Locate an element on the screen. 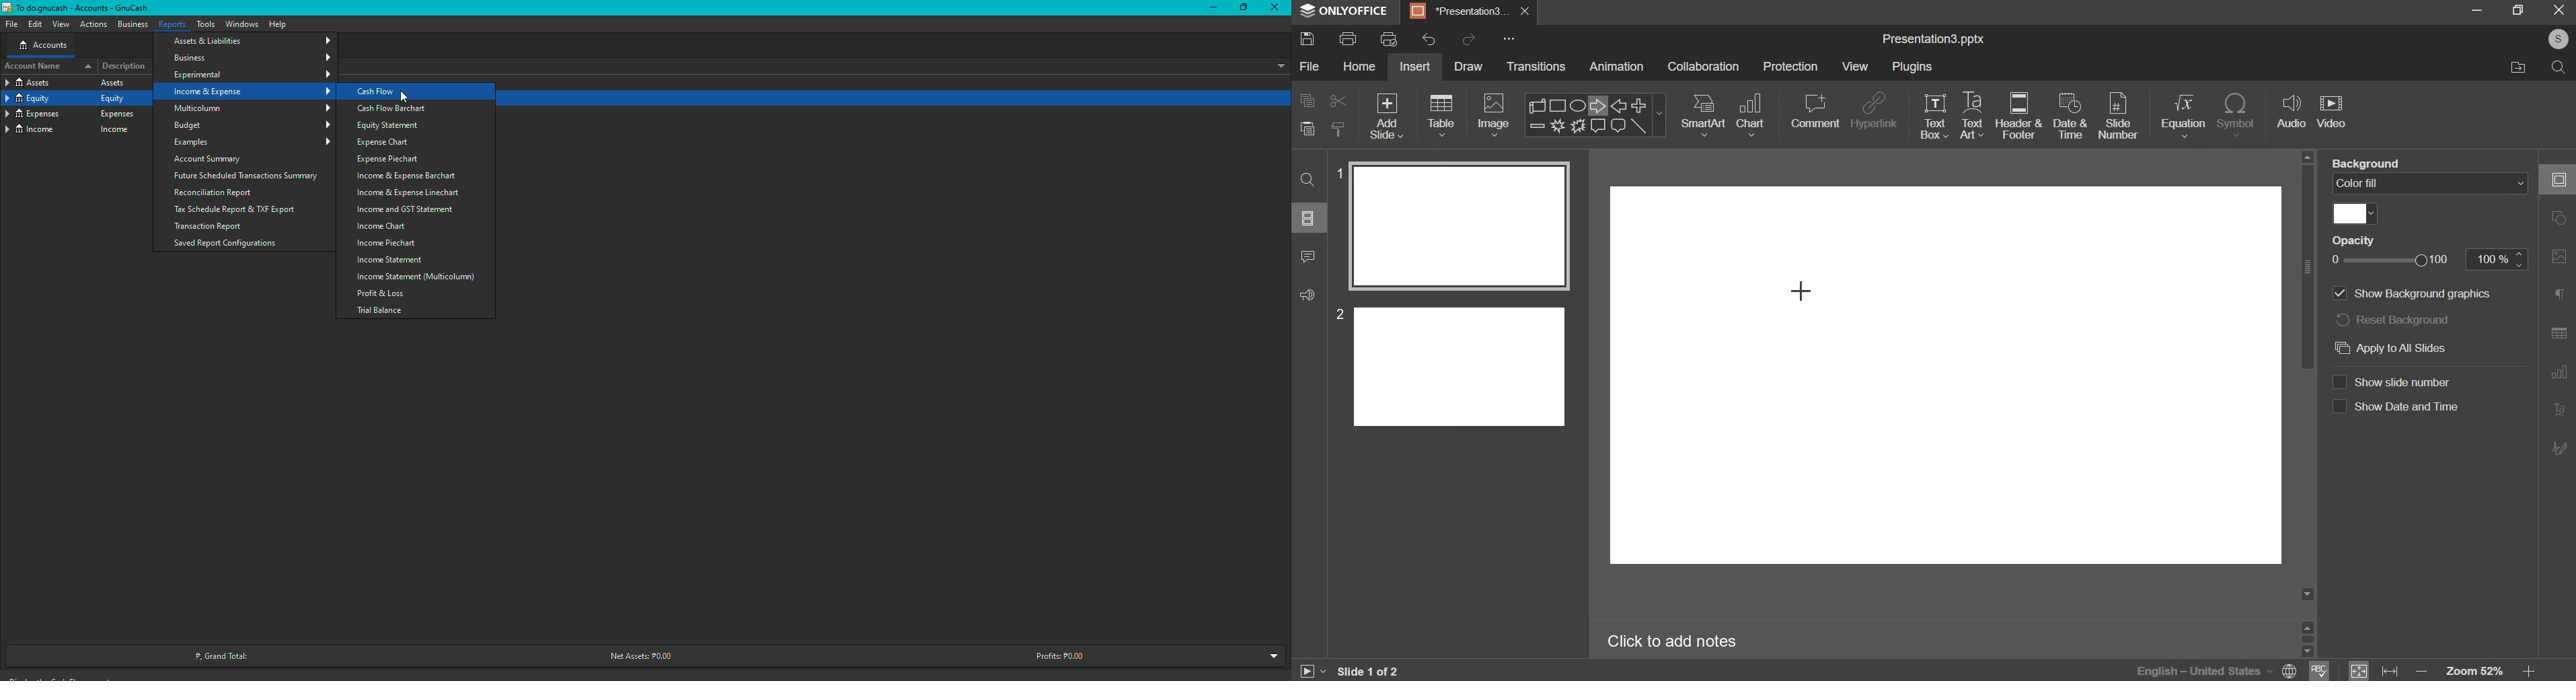 This screenshot has width=2576, height=700. Paragraph settings is located at coordinates (2559, 293).